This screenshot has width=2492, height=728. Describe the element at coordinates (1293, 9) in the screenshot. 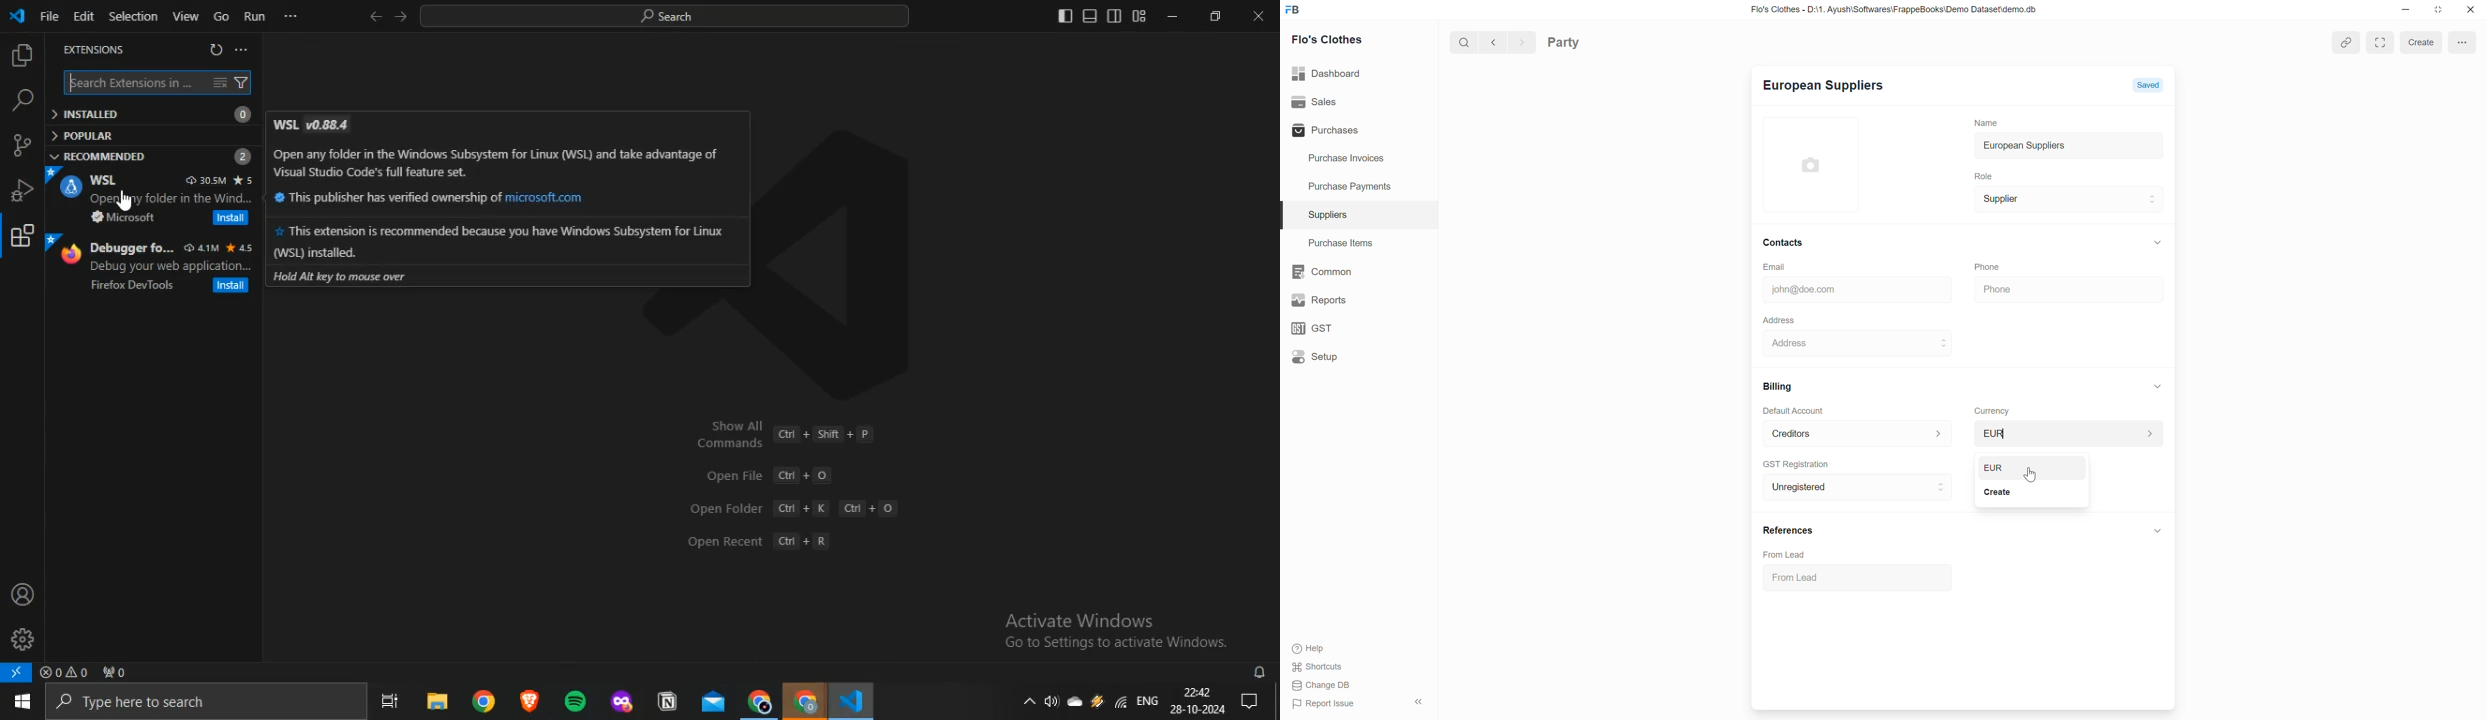

I see `FB` at that location.